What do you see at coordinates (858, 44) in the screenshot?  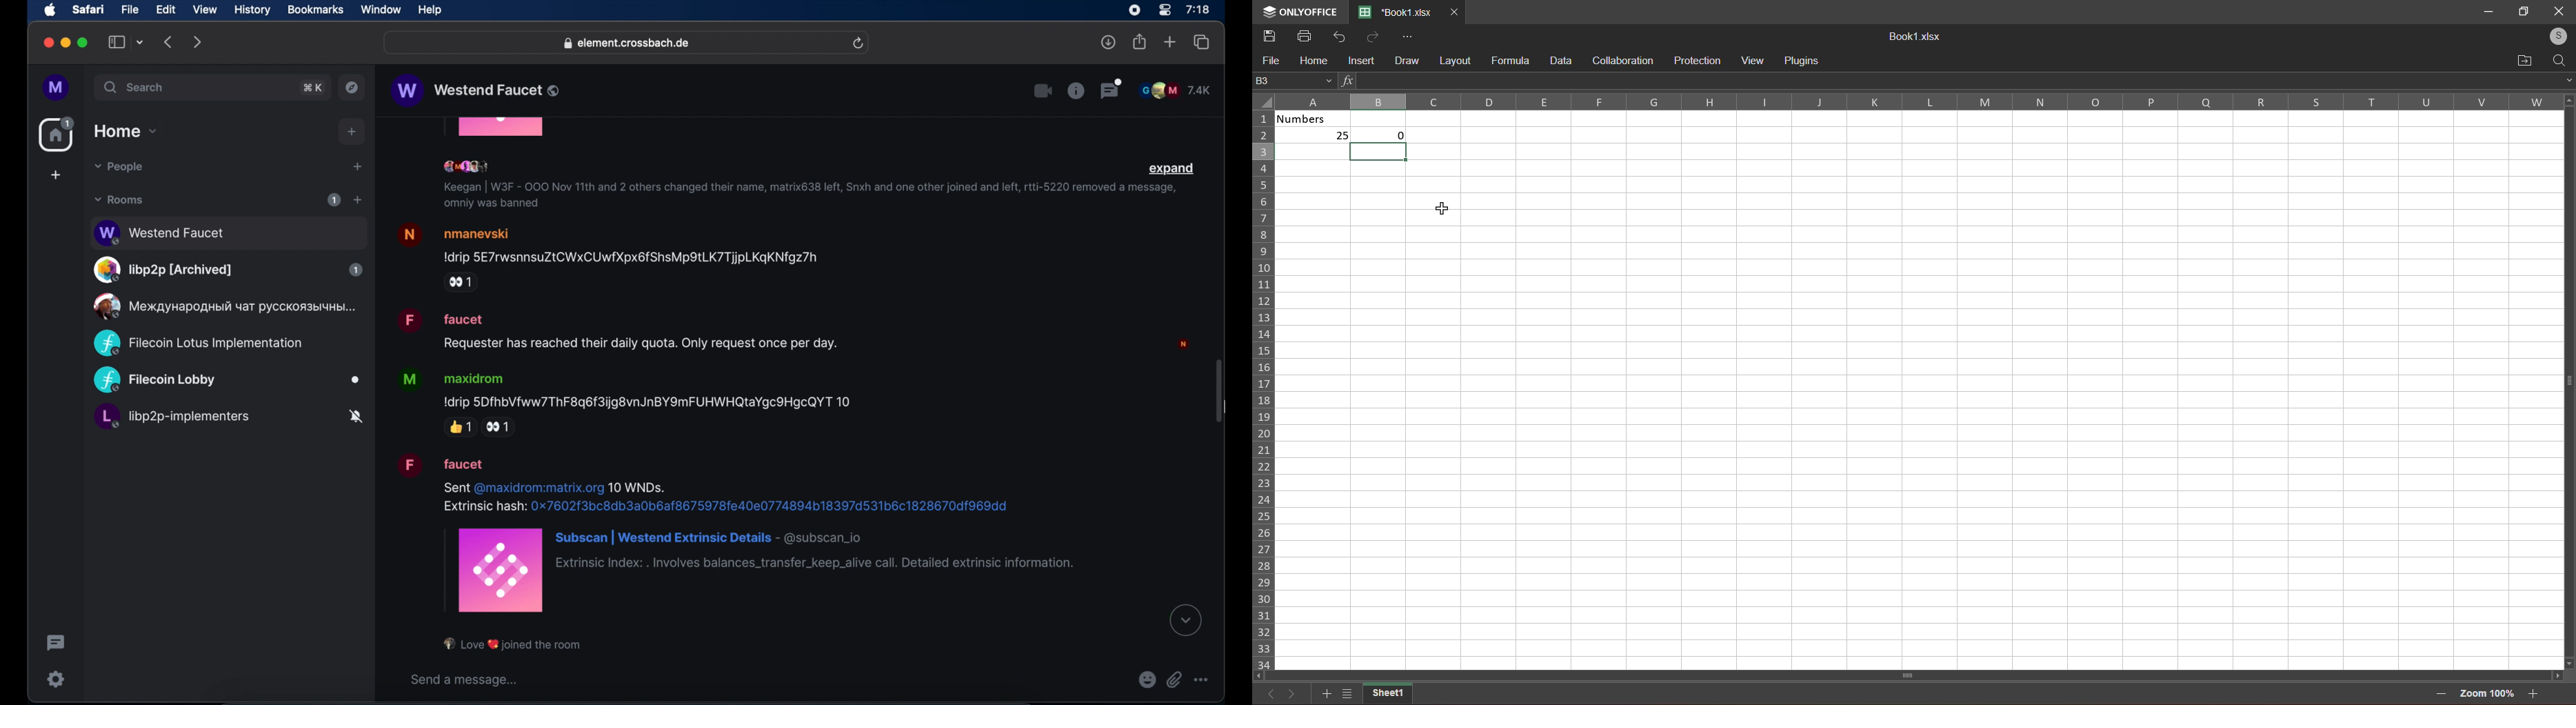 I see `refresh` at bounding box center [858, 44].